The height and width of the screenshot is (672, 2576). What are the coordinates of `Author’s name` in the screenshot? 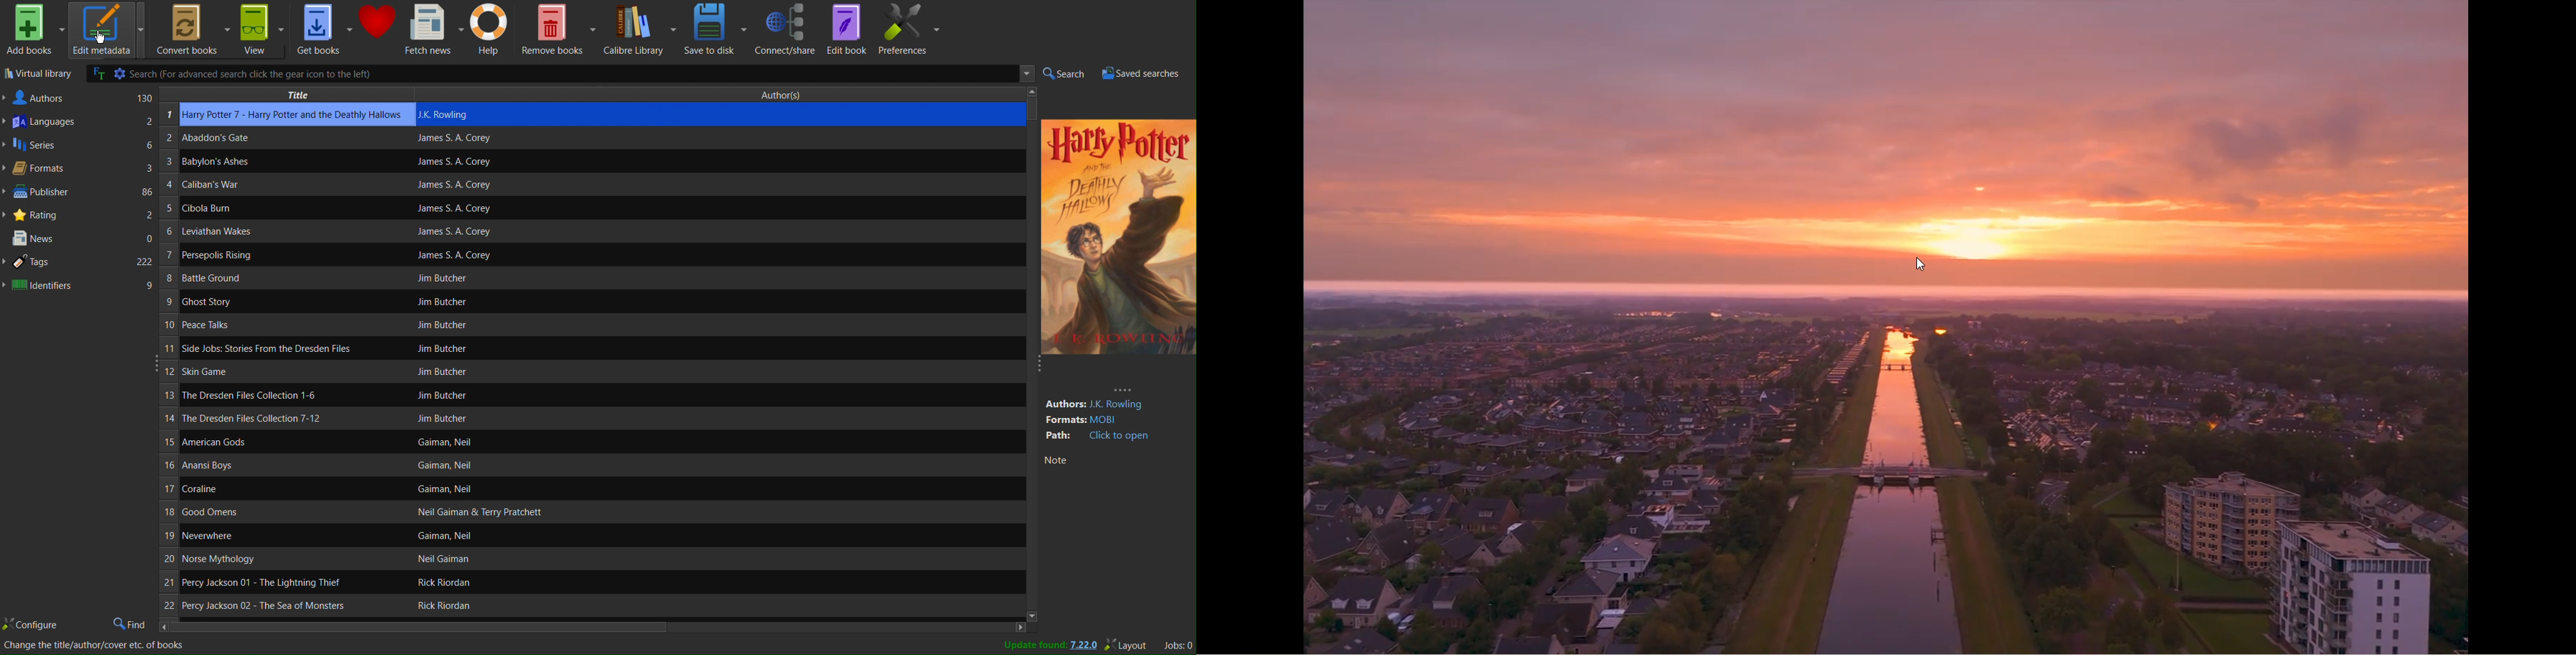 It's located at (492, 606).